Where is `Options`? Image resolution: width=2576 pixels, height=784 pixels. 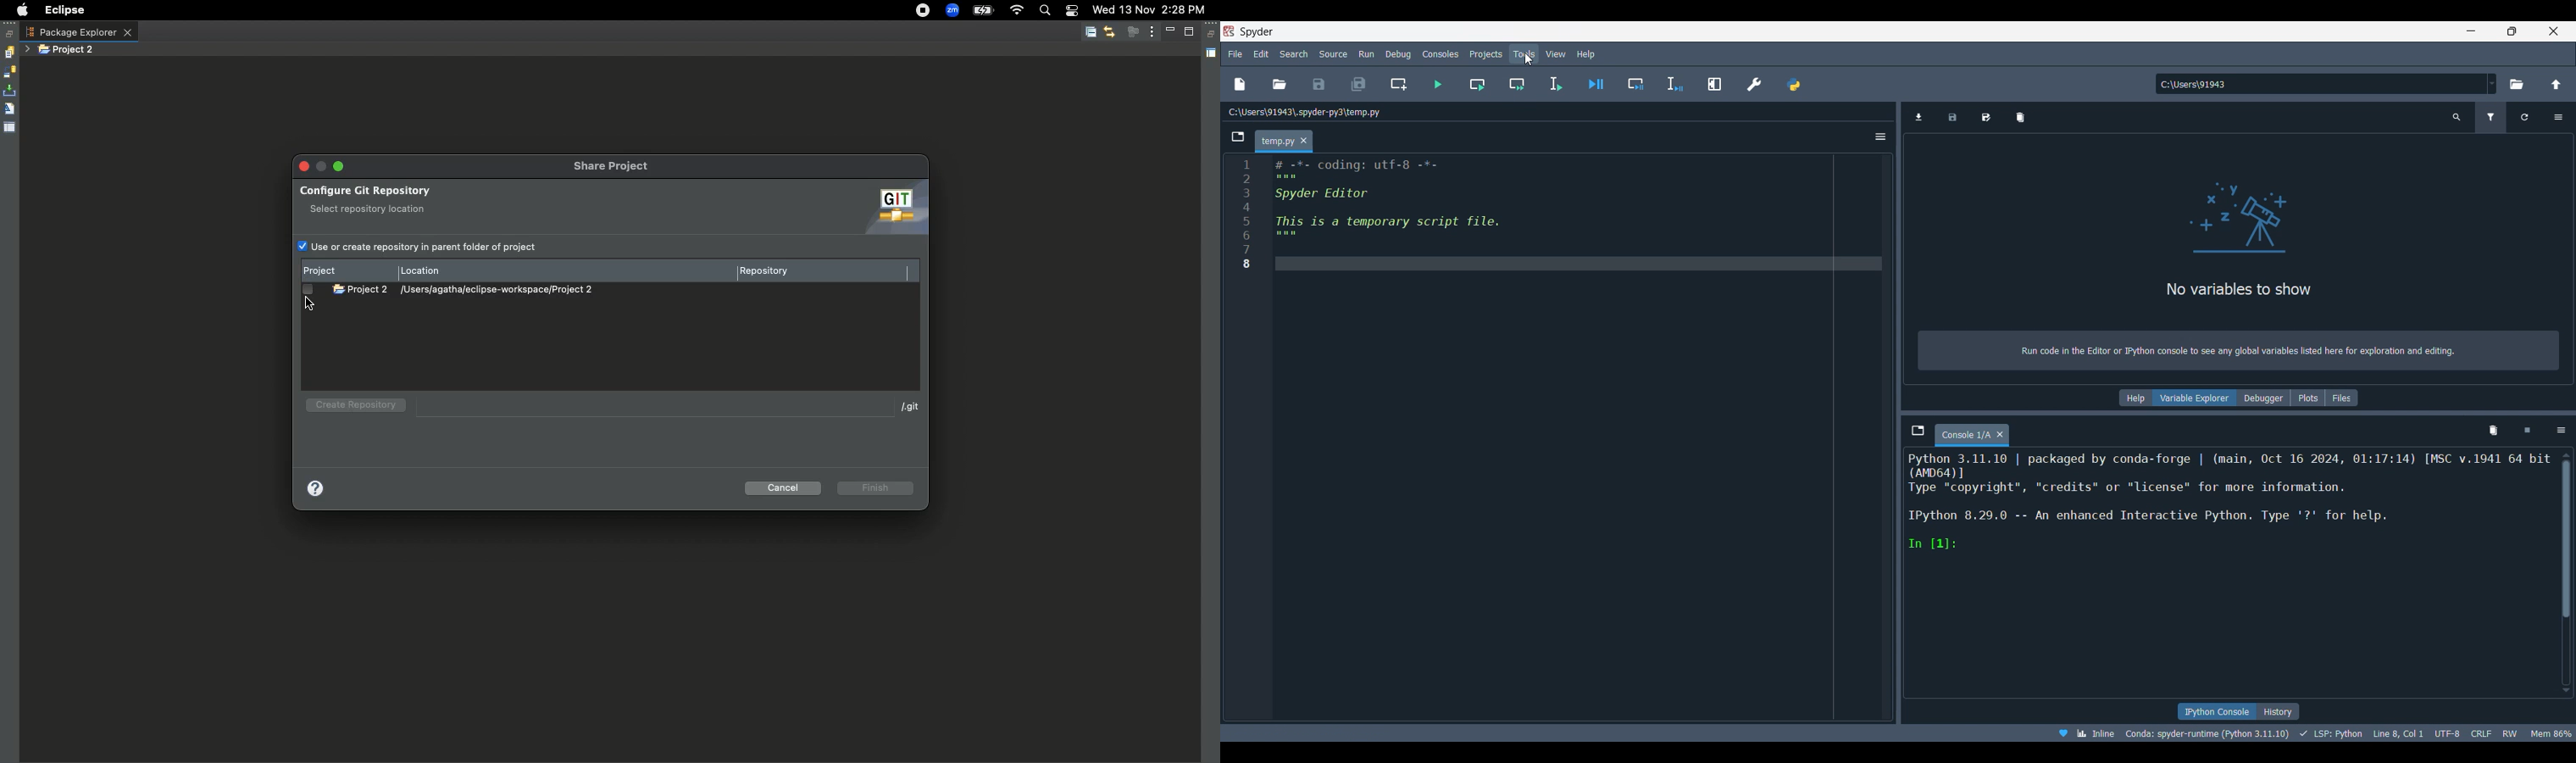
Options is located at coordinates (2558, 117).